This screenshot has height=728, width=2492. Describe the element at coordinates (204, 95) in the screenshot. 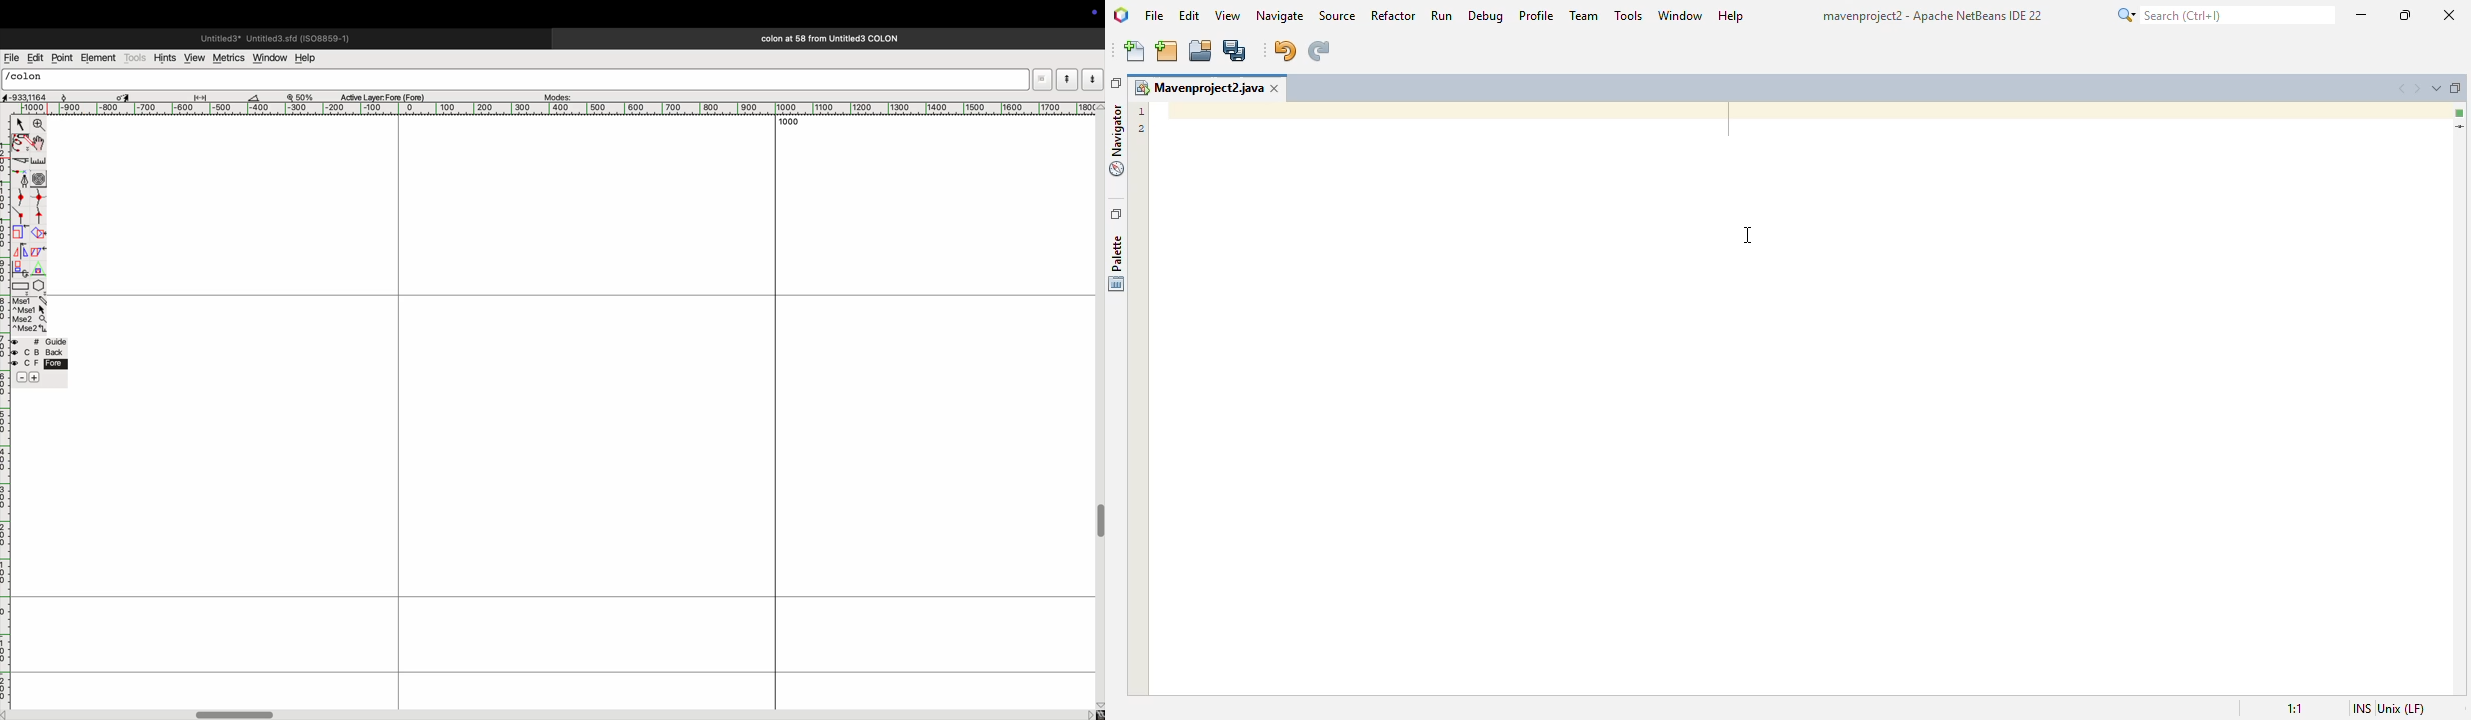

I see `adjust` at that location.